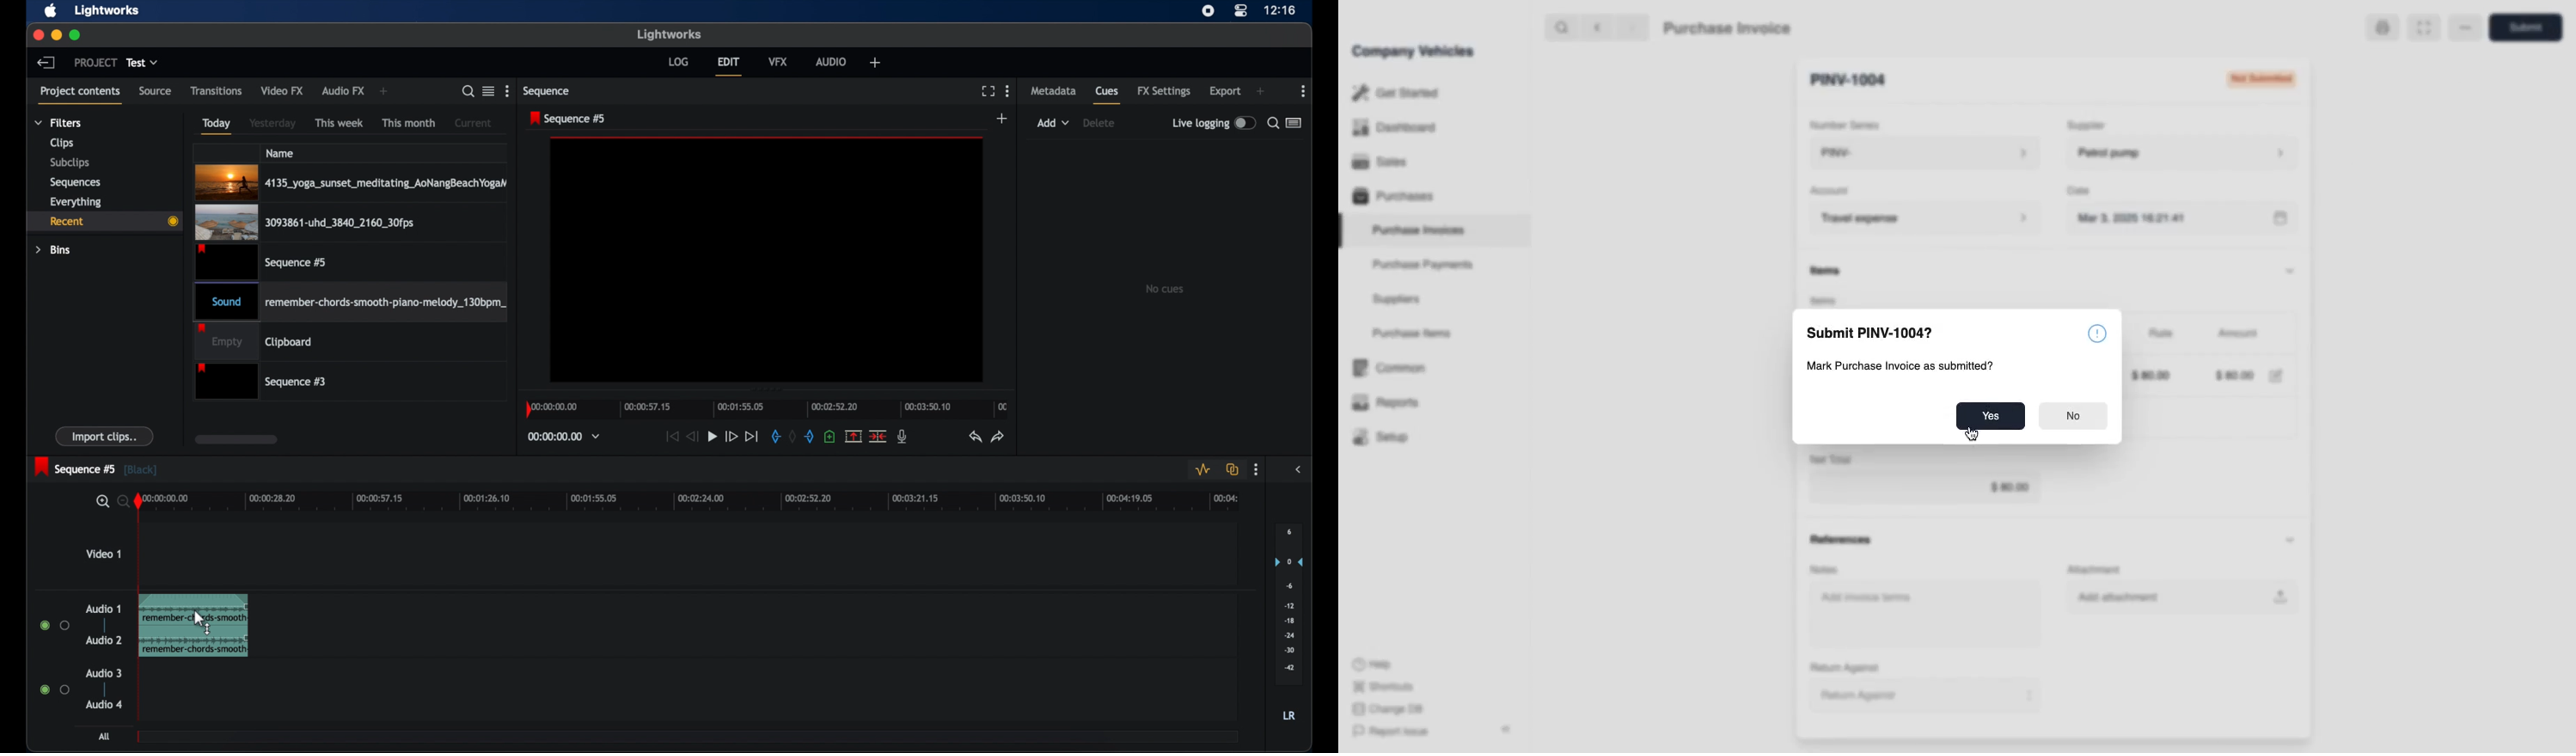 This screenshot has height=756, width=2576. What do you see at coordinates (569, 118) in the screenshot?
I see `sequence 5` at bounding box center [569, 118].